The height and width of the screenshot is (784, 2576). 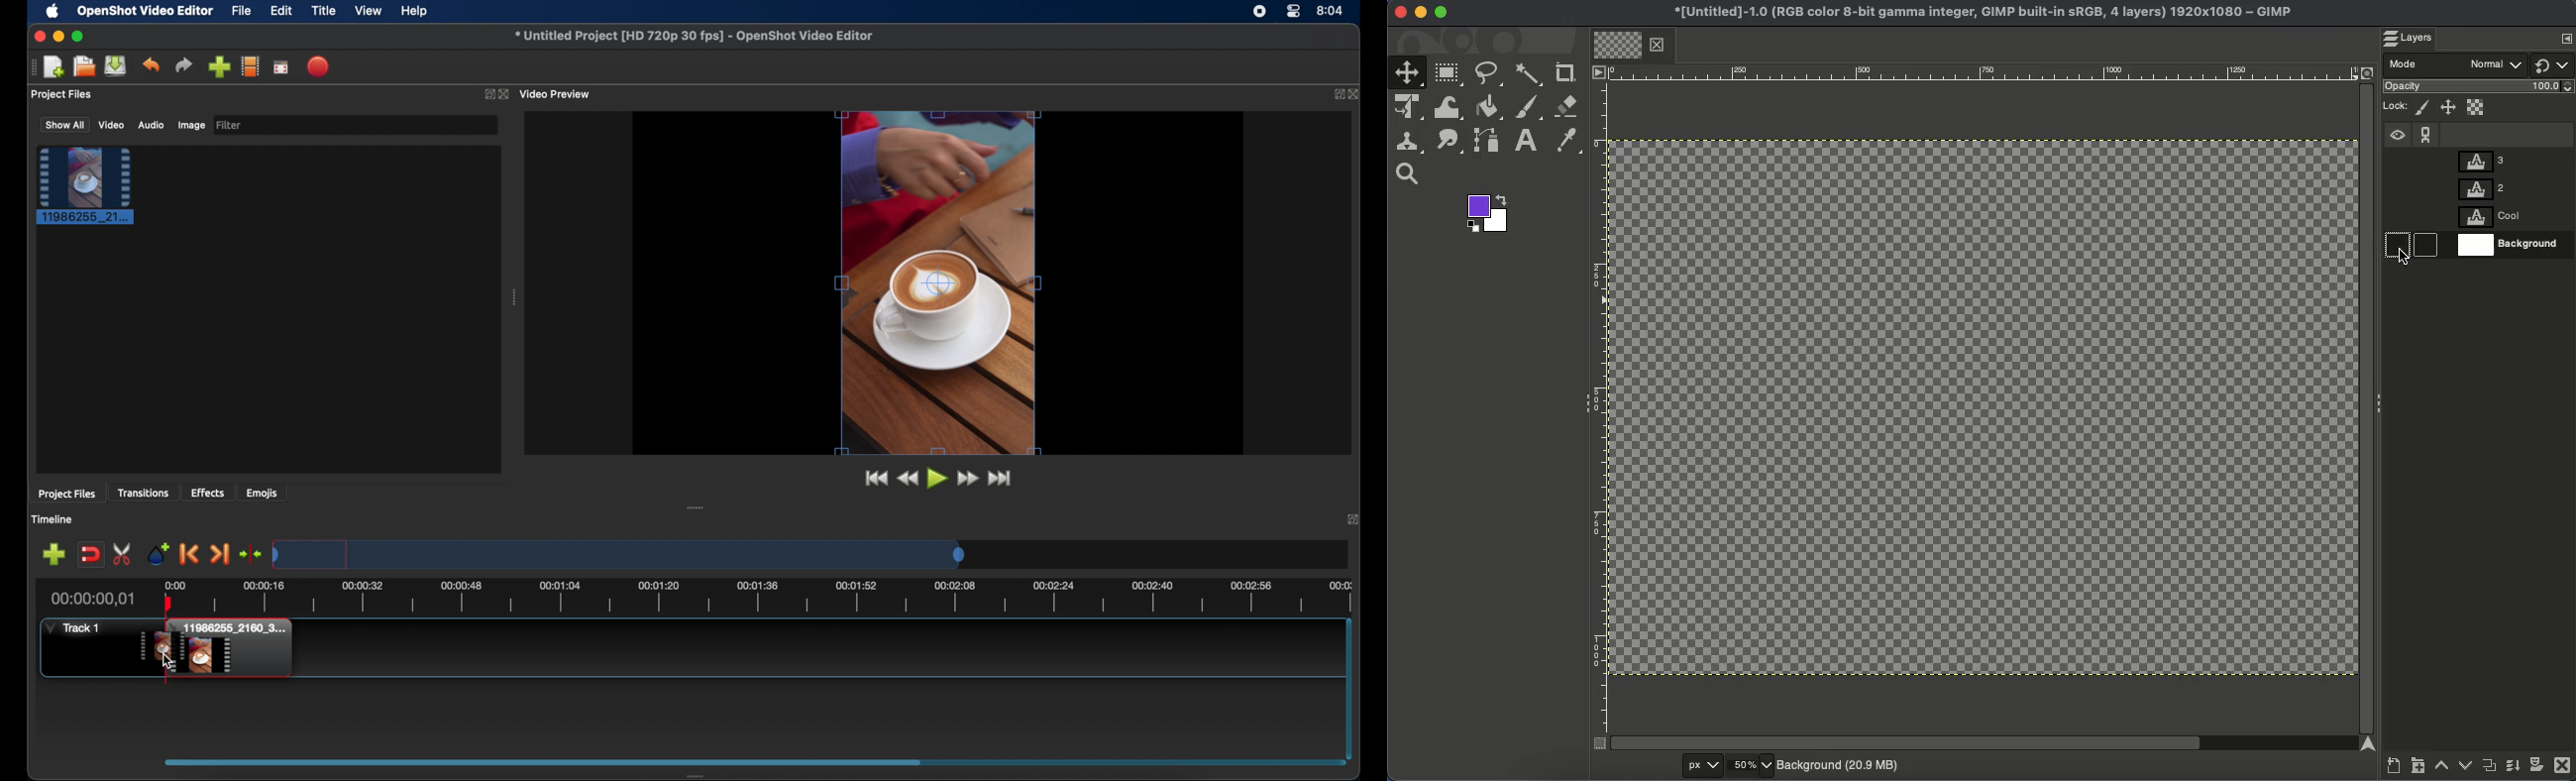 I want to click on close, so click(x=1358, y=95).